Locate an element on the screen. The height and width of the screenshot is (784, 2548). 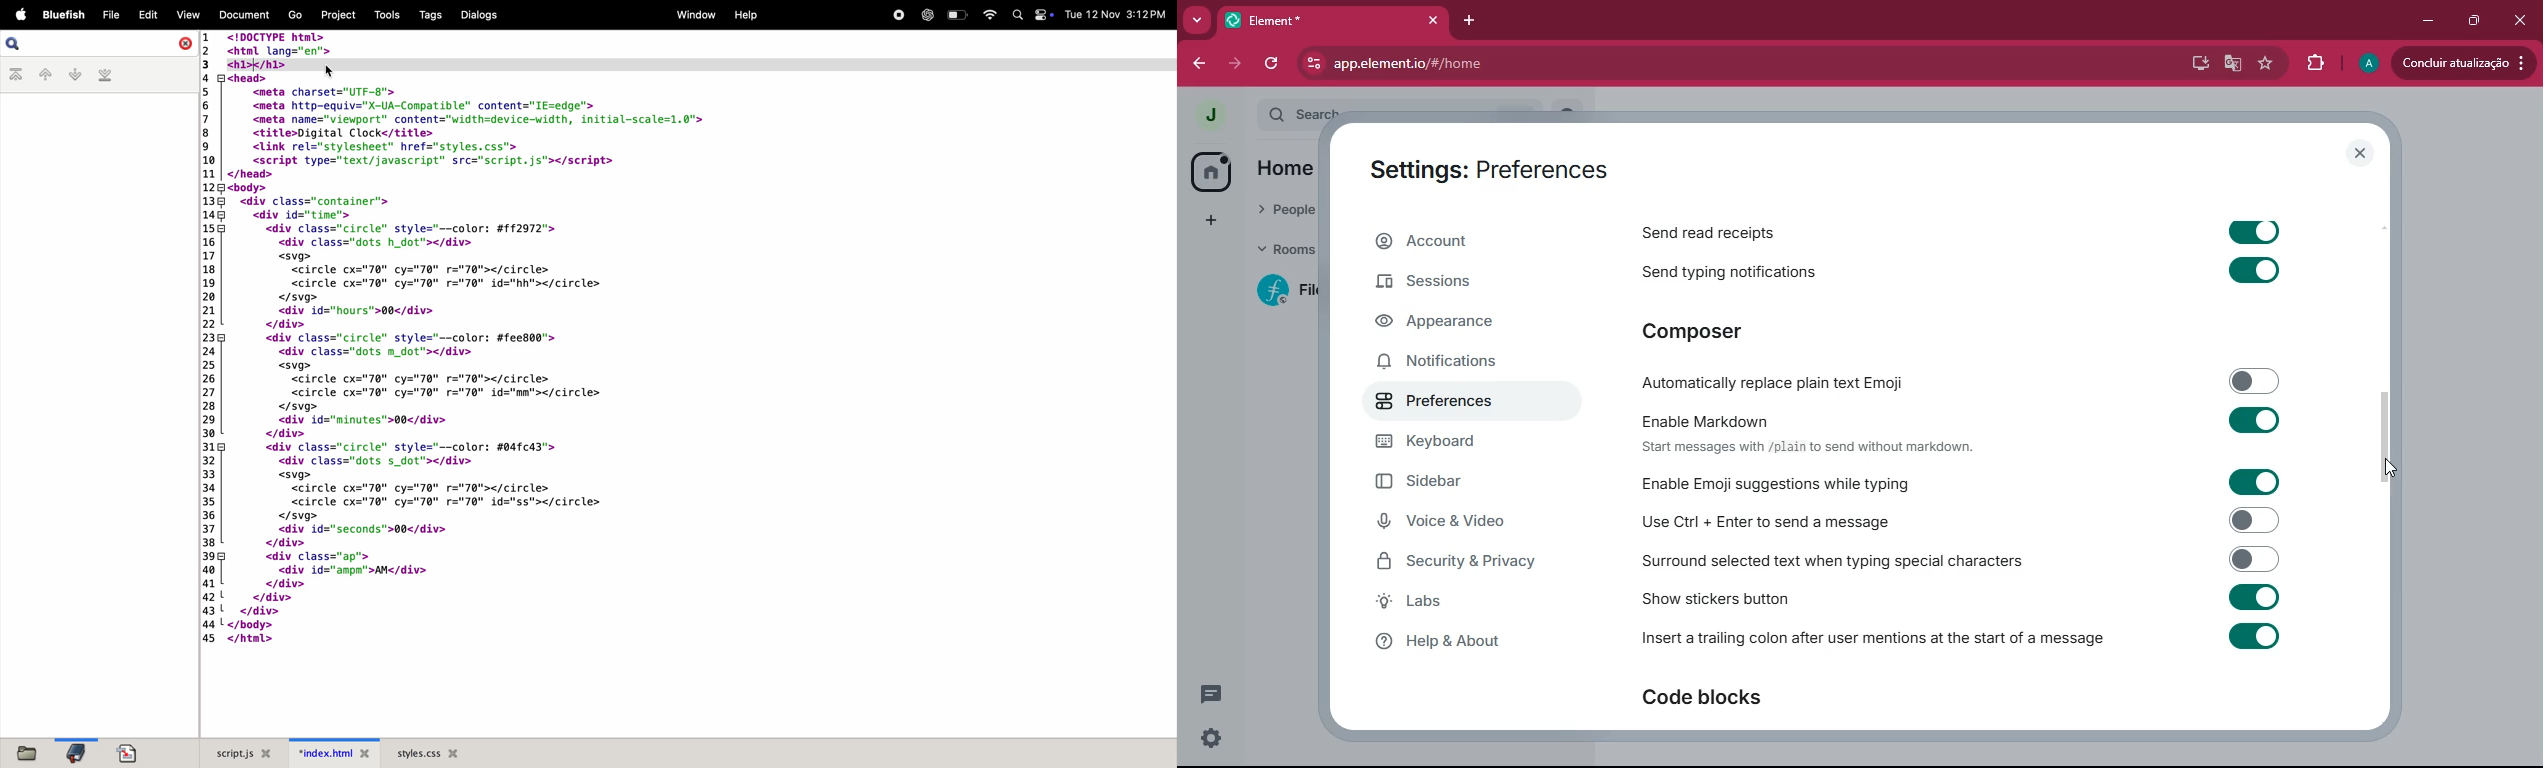
close is located at coordinates (2522, 21).